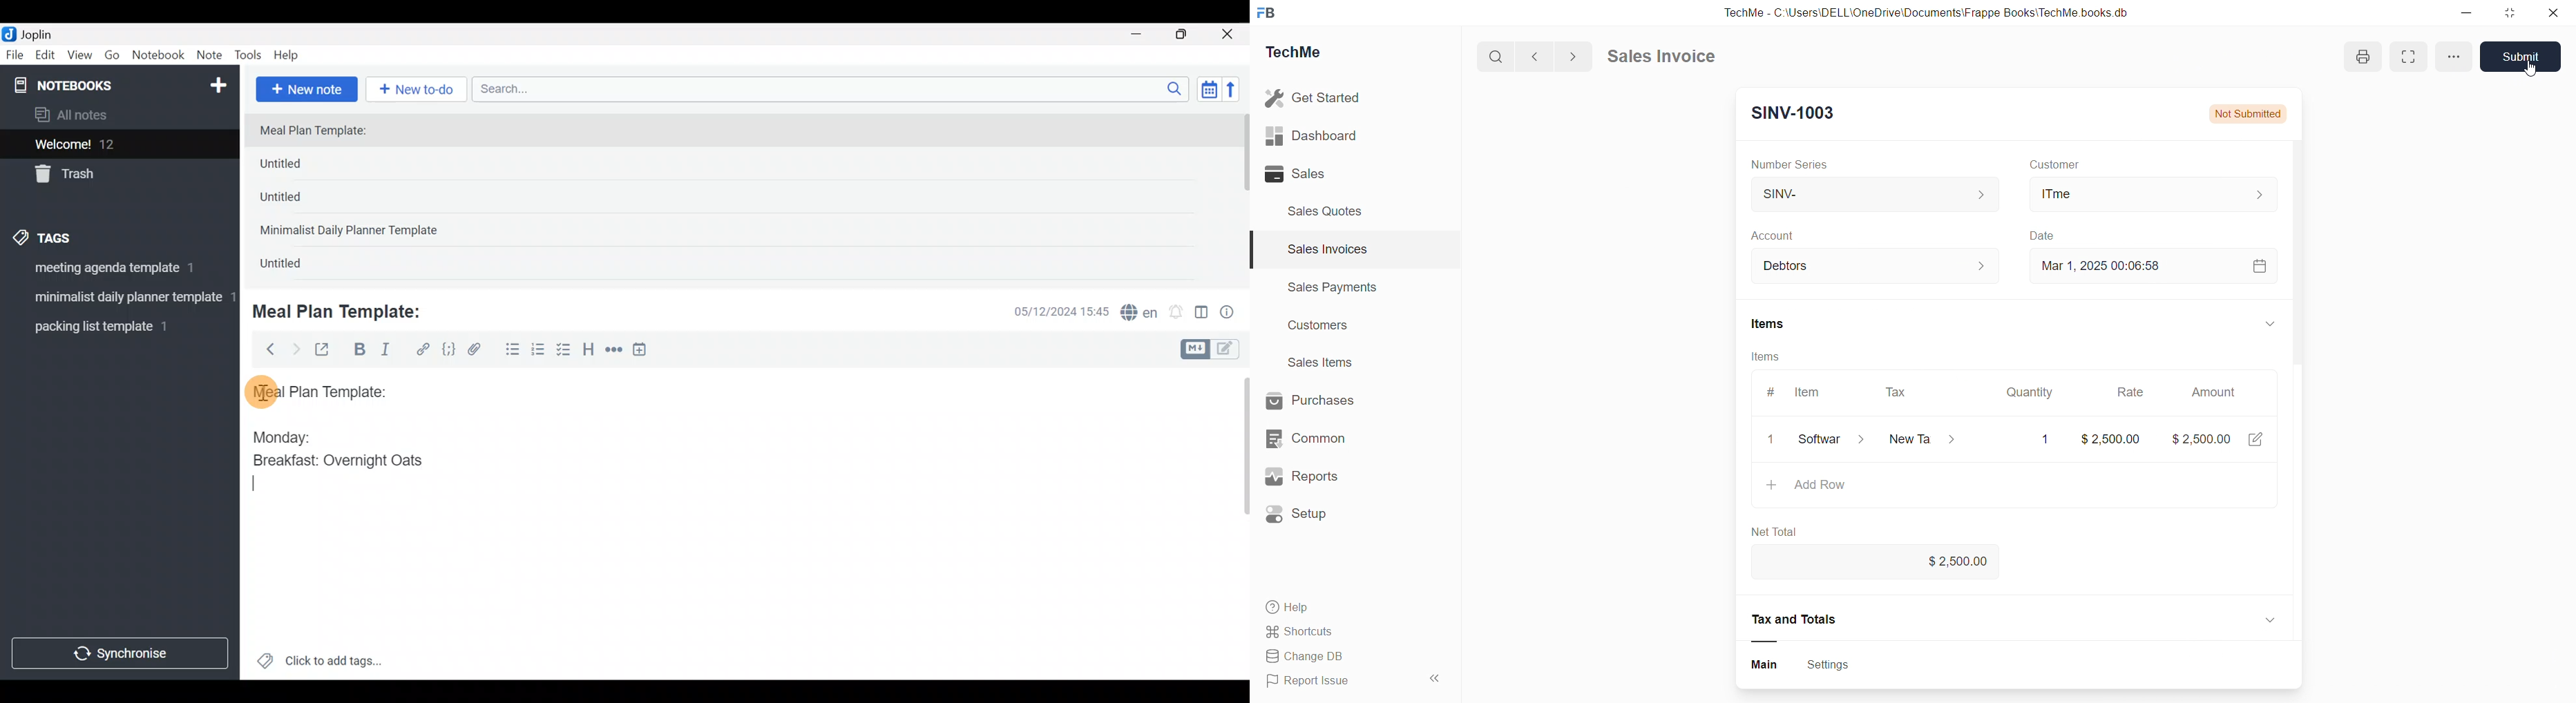 Image resolution: width=2576 pixels, height=728 pixels. I want to click on Not Submitted, so click(2257, 114).